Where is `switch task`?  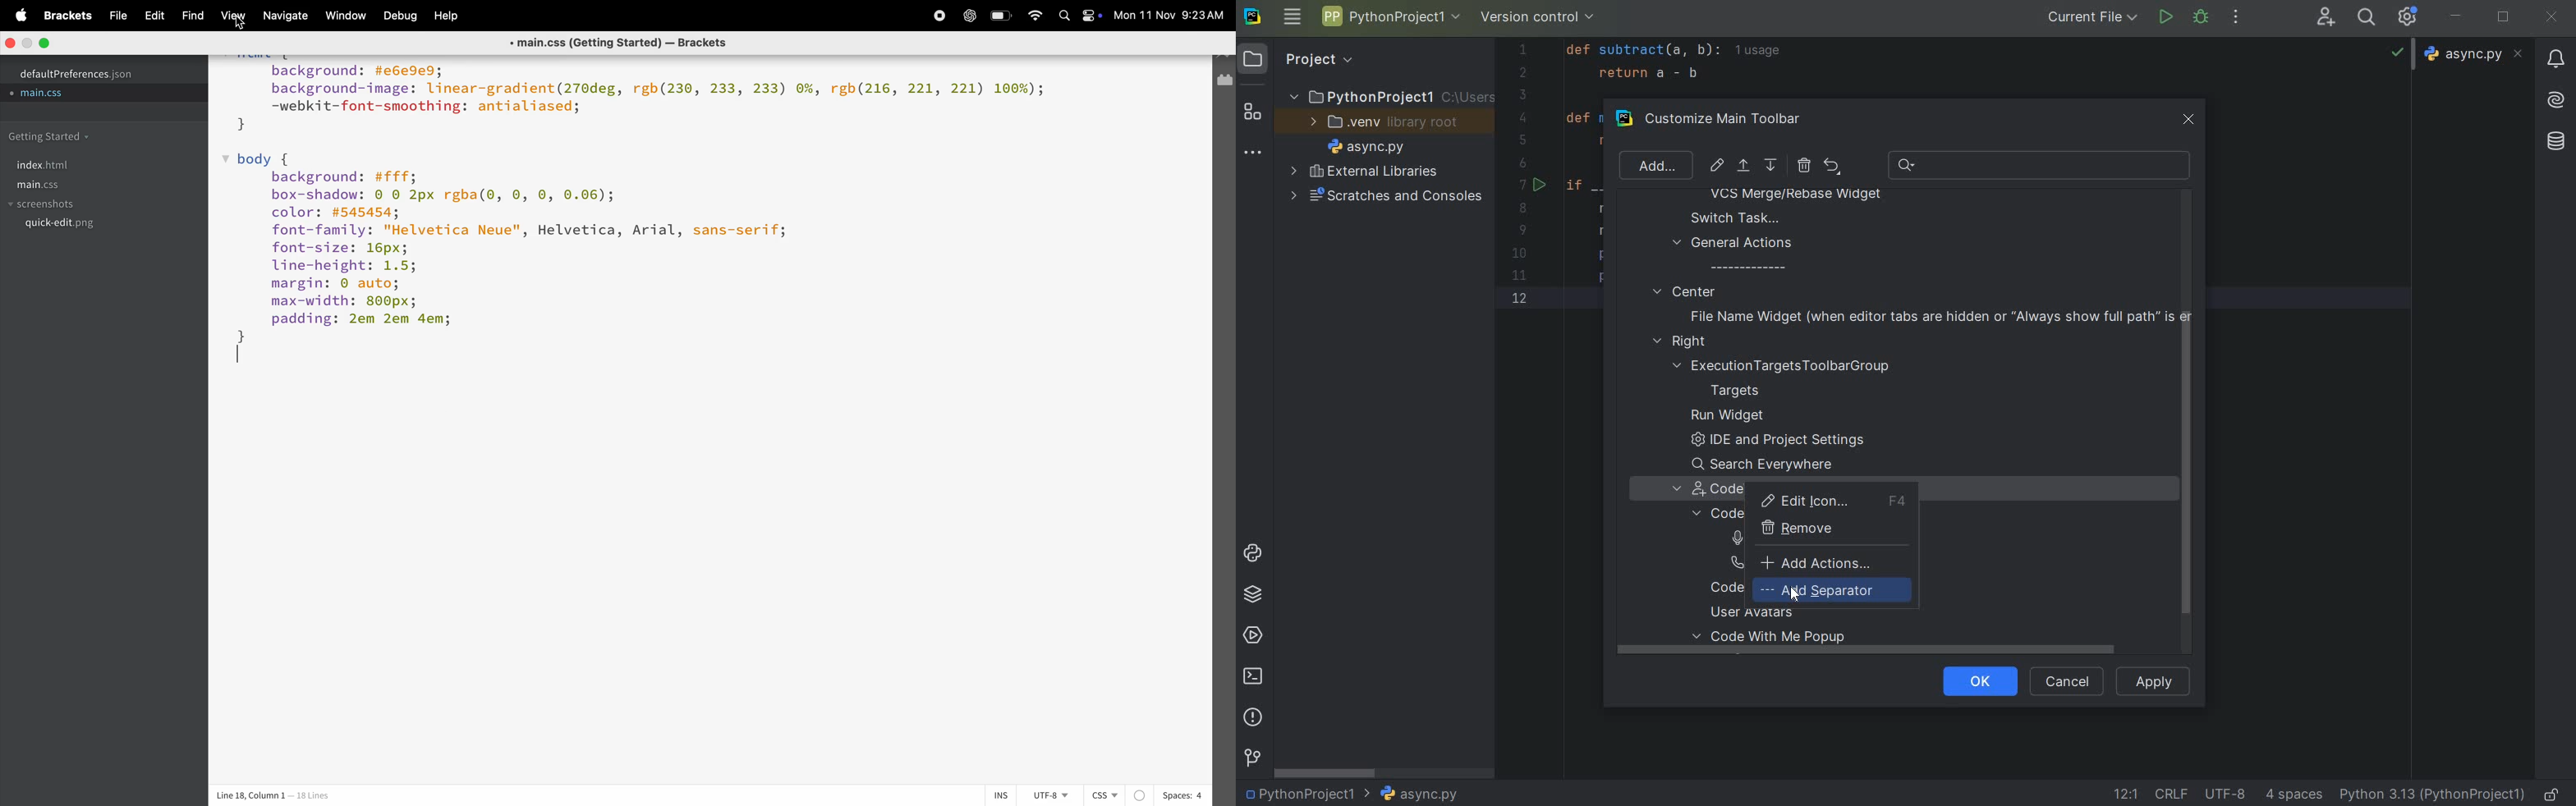 switch task is located at coordinates (1727, 218).